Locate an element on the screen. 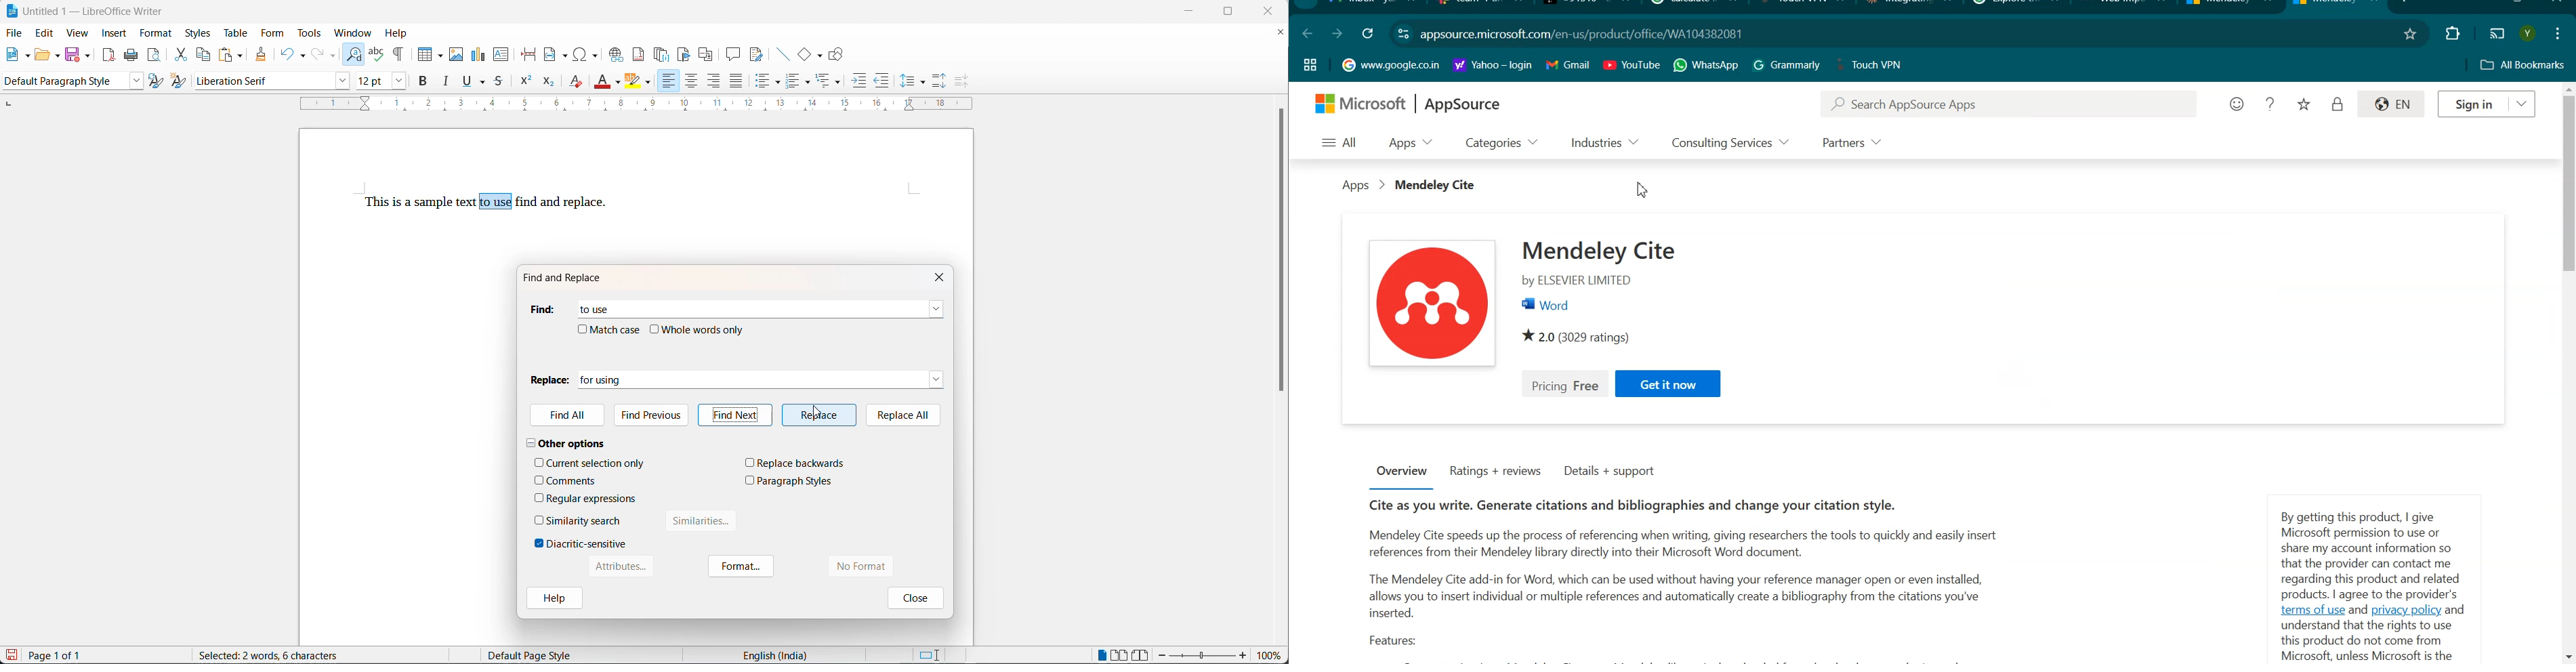  form is located at coordinates (272, 34).